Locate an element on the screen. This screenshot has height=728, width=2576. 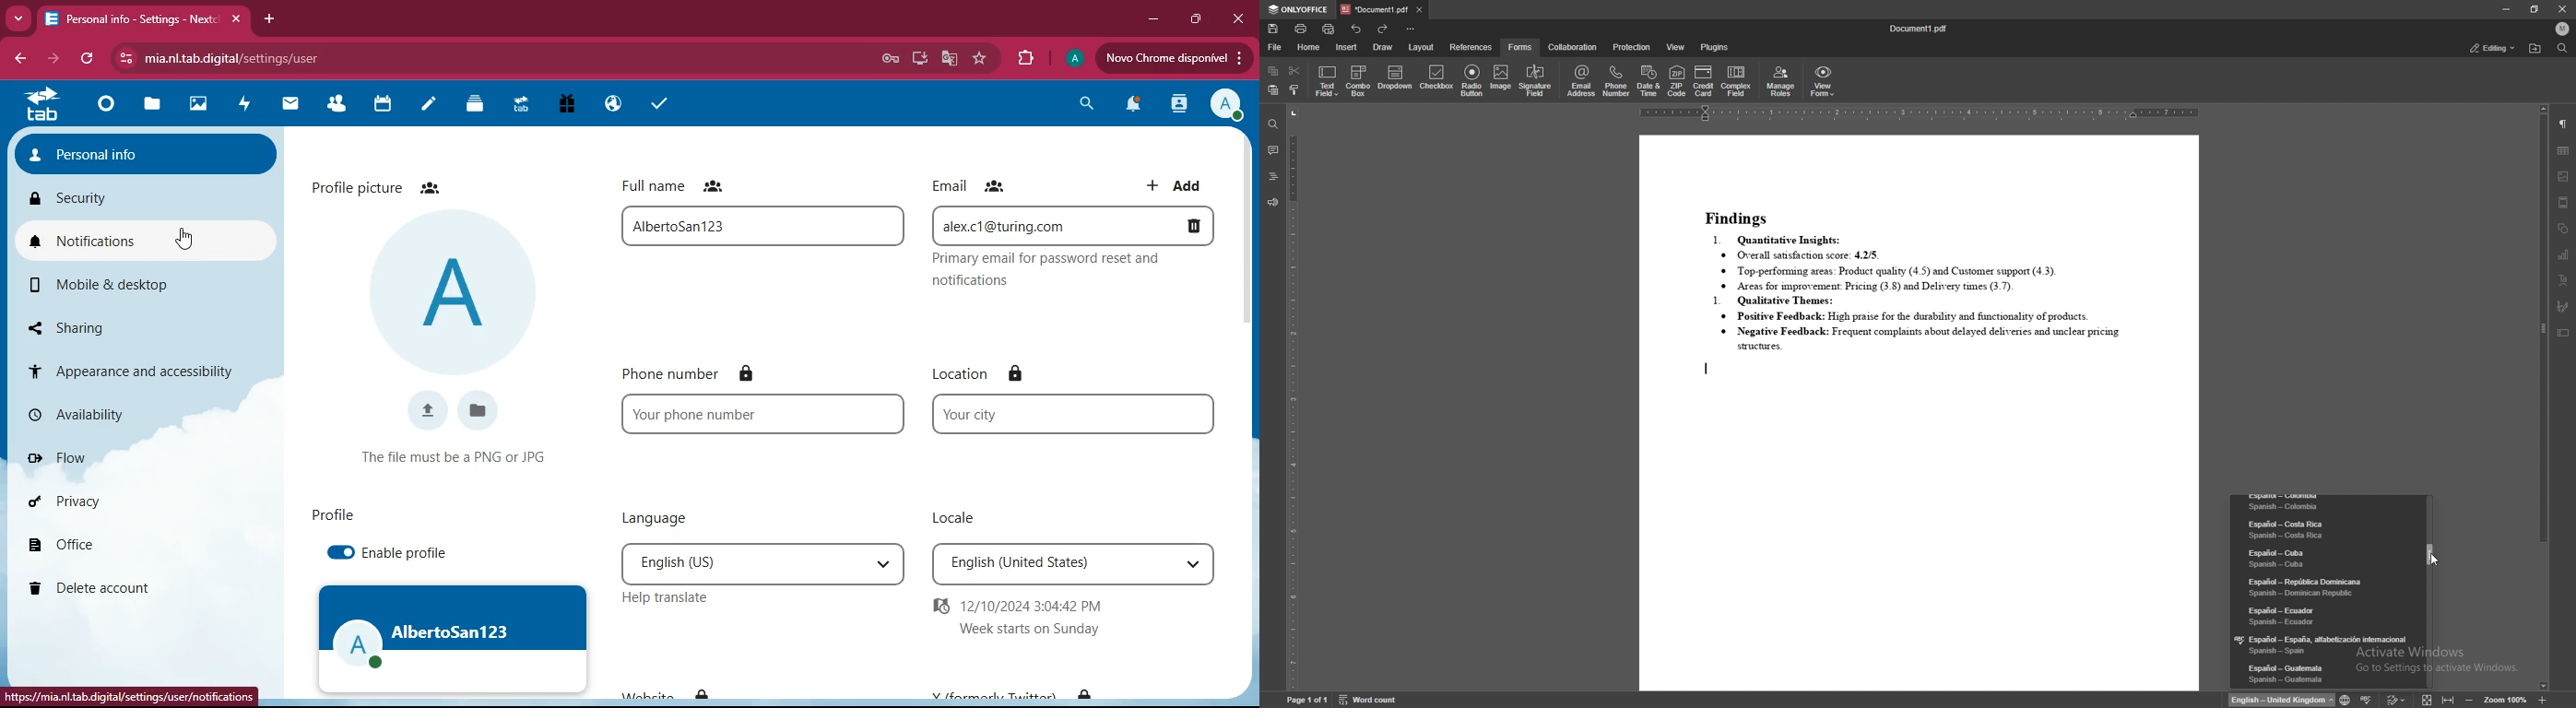
find is located at coordinates (2564, 47).